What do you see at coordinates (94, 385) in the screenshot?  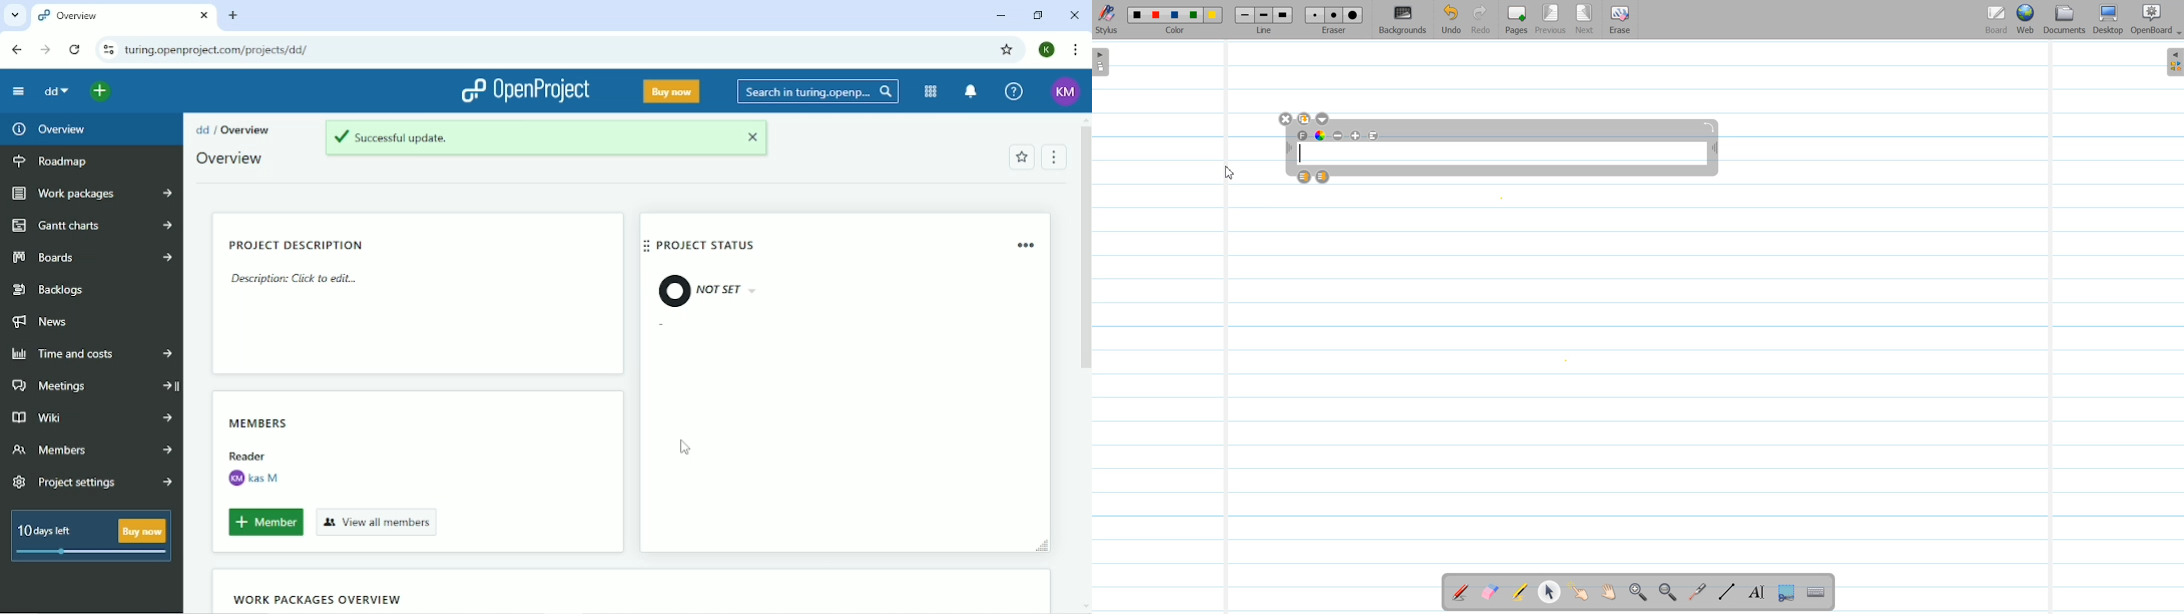 I see `Meetings` at bounding box center [94, 385].